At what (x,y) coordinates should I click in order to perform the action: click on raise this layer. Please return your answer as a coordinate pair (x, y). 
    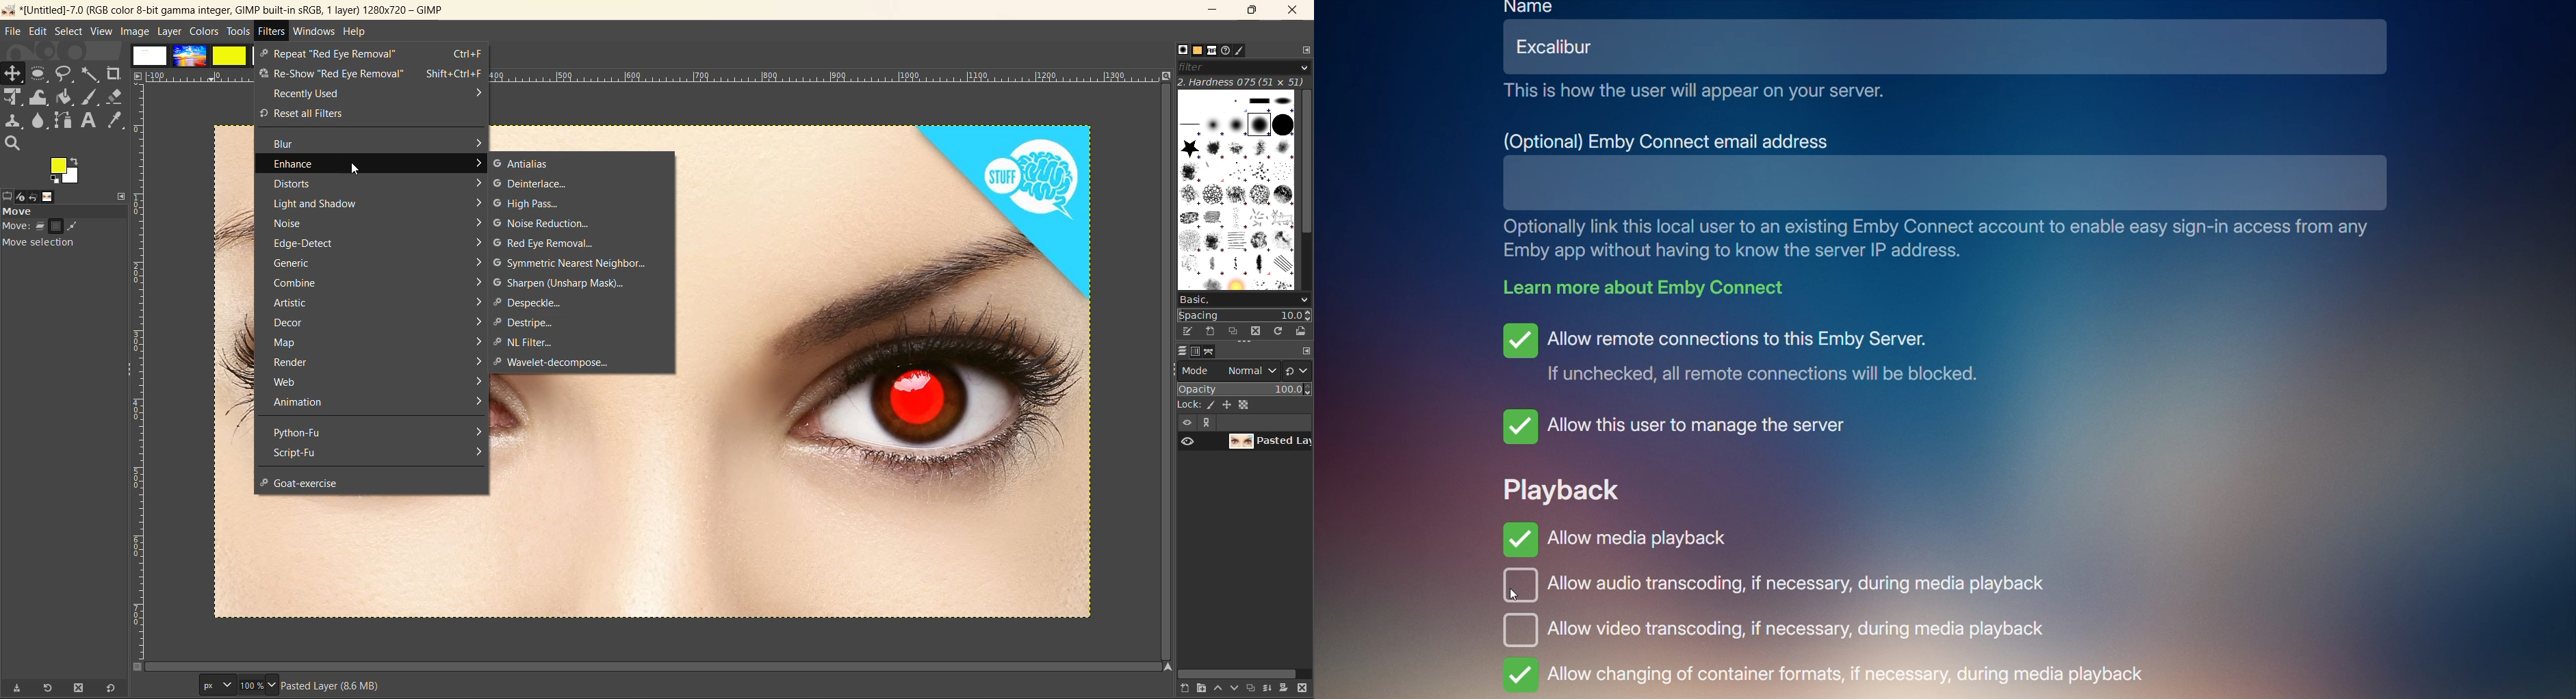
    Looking at the image, I should click on (1214, 689).